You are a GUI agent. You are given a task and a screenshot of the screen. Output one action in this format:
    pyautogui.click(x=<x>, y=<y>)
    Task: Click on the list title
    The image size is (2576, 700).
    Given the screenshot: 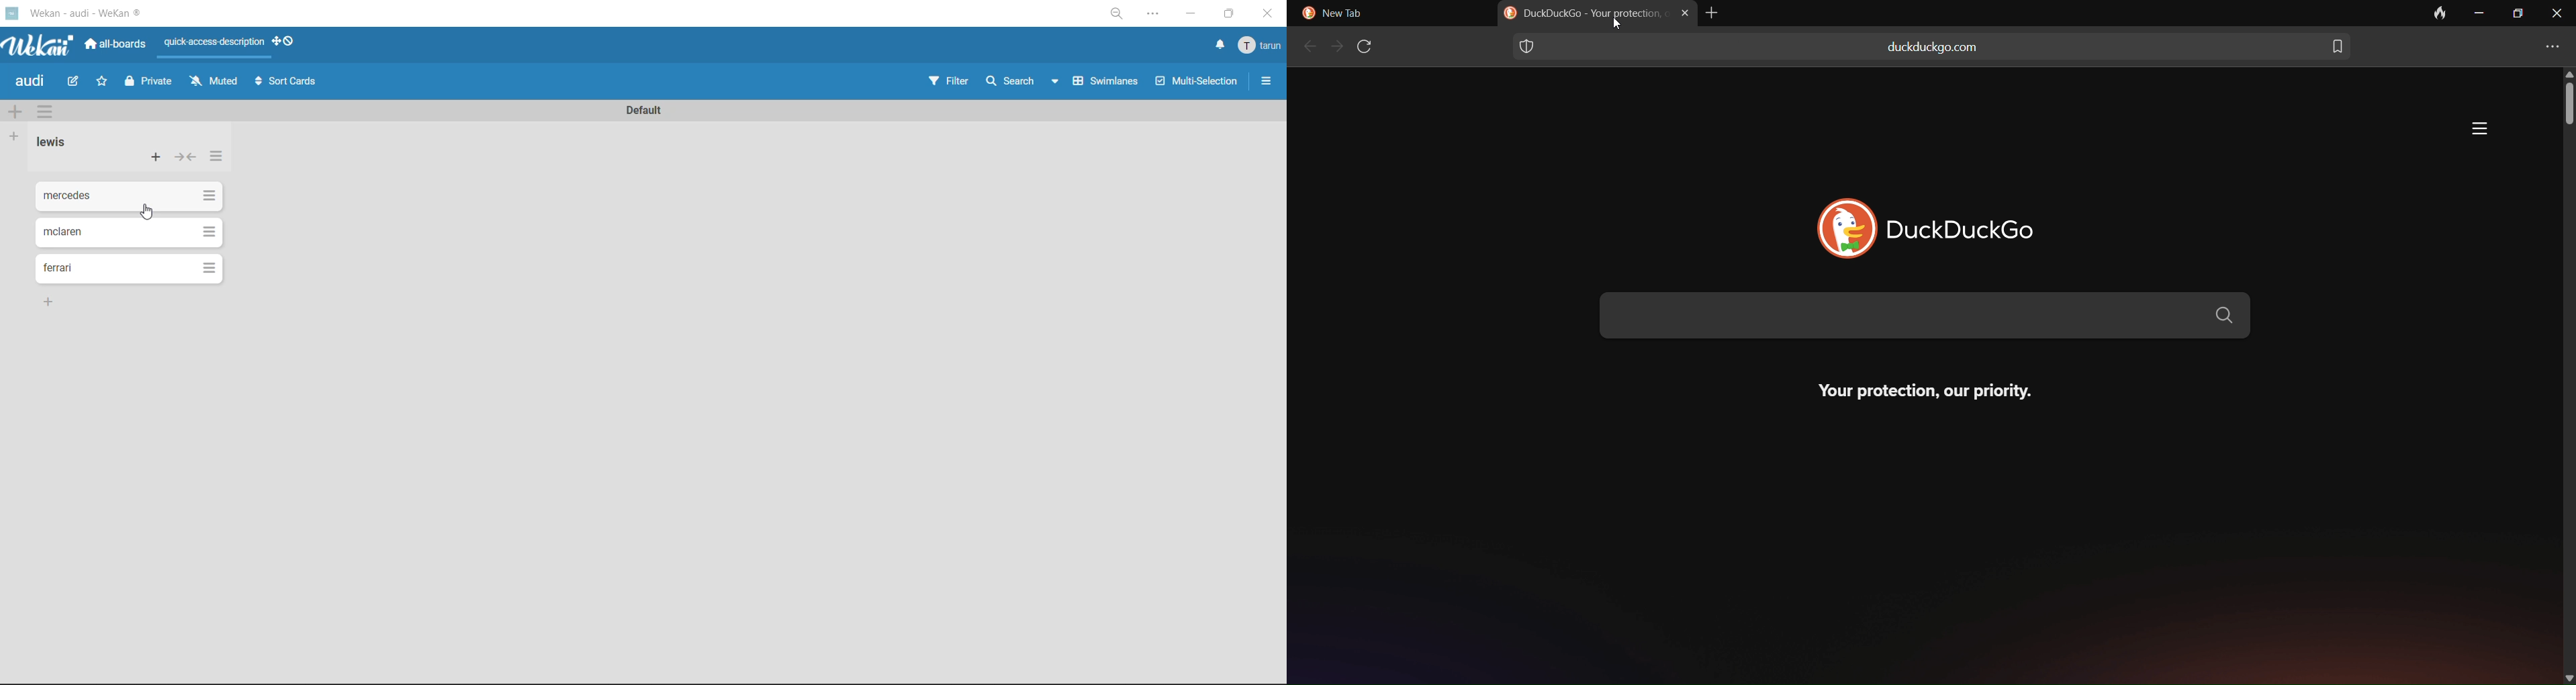 What is the action you would take?
    pyautogui.click(x=57, y=142)
    